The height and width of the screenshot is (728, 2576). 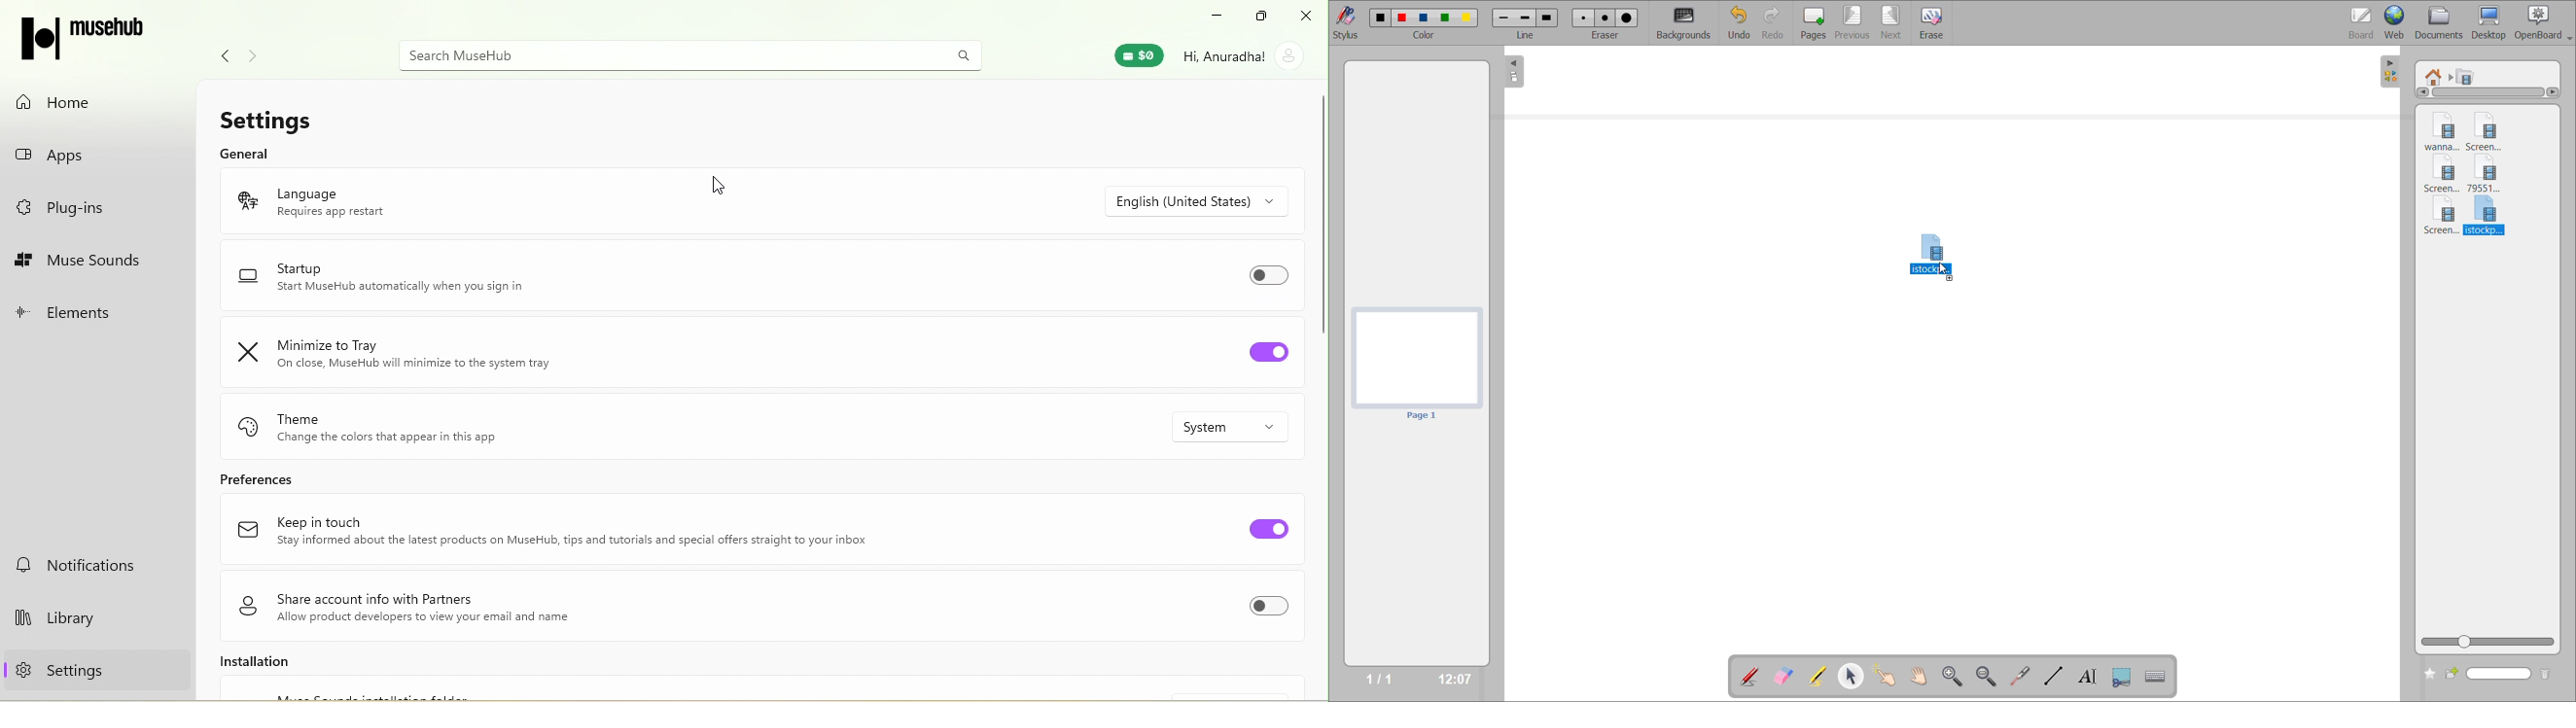 What do you see at coordinates (86, 98) in the screenshot?
I see `home` at bounding box center [86, 98].